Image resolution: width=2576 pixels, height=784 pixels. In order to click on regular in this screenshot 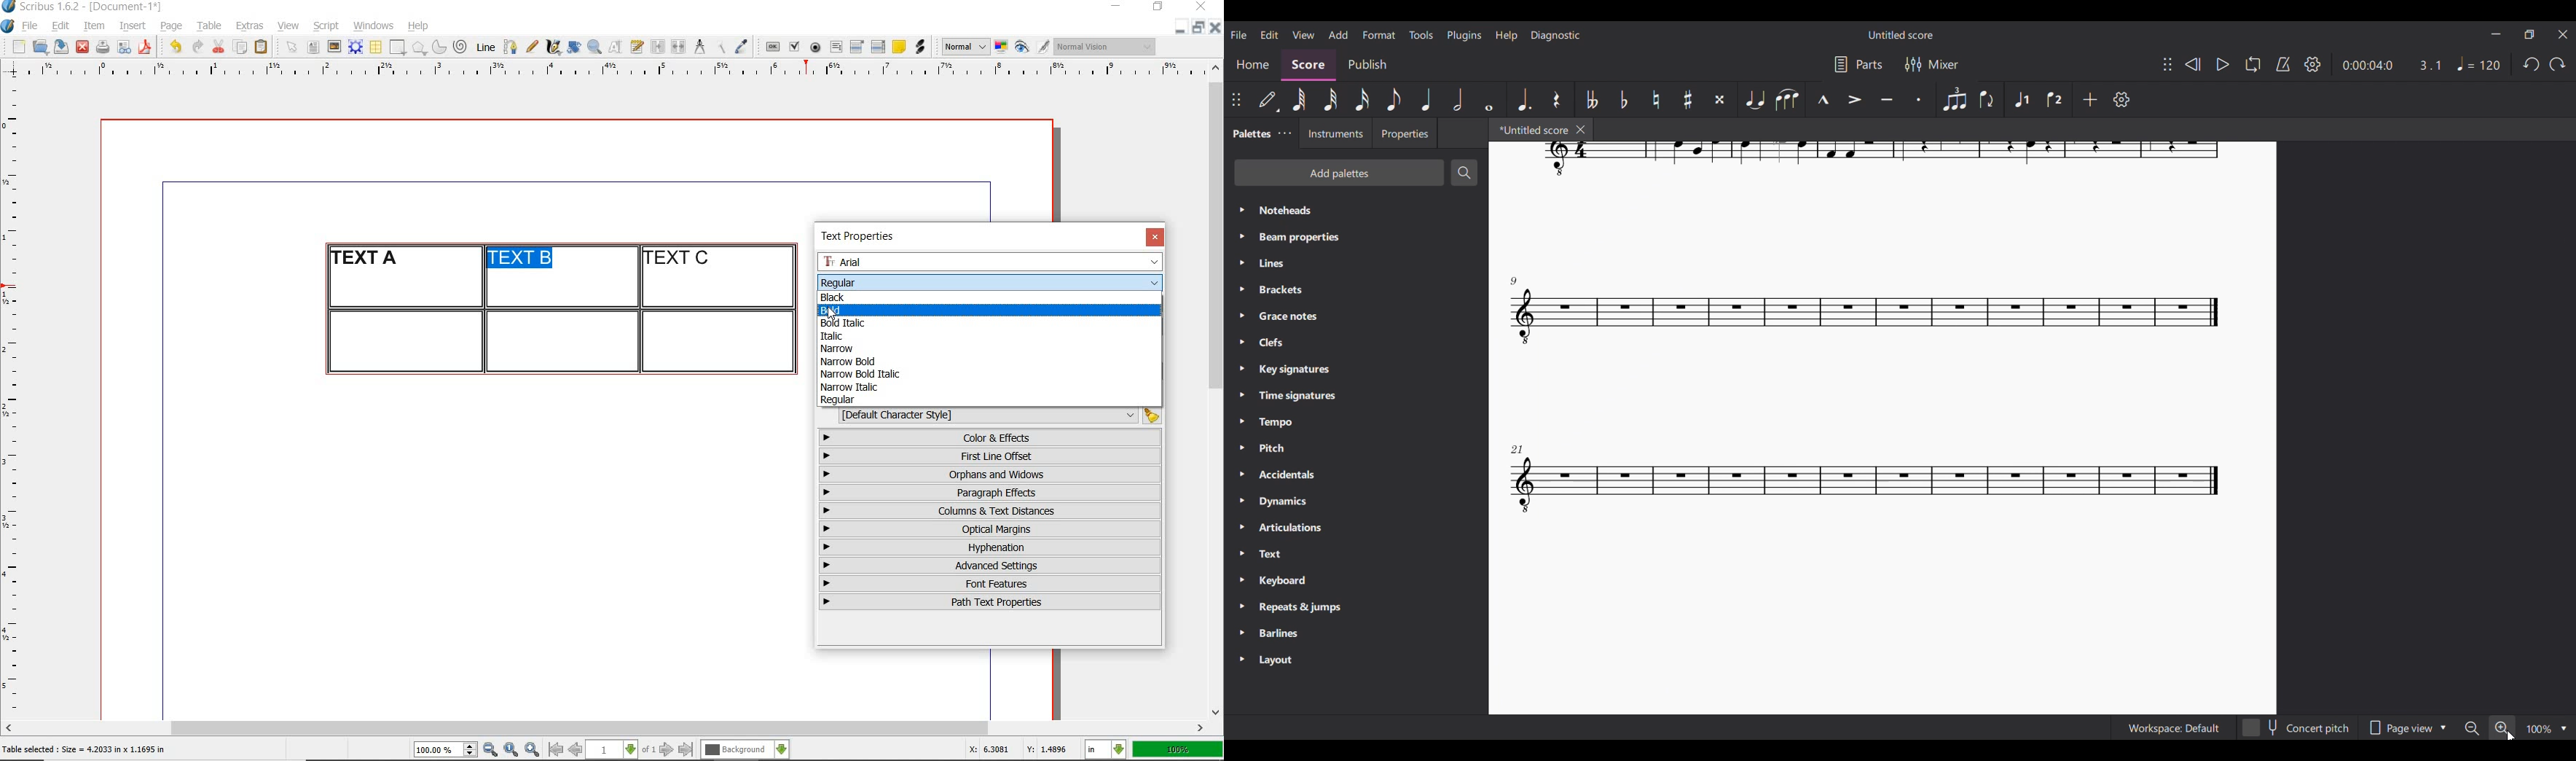, I will do `click(837, 281)`.